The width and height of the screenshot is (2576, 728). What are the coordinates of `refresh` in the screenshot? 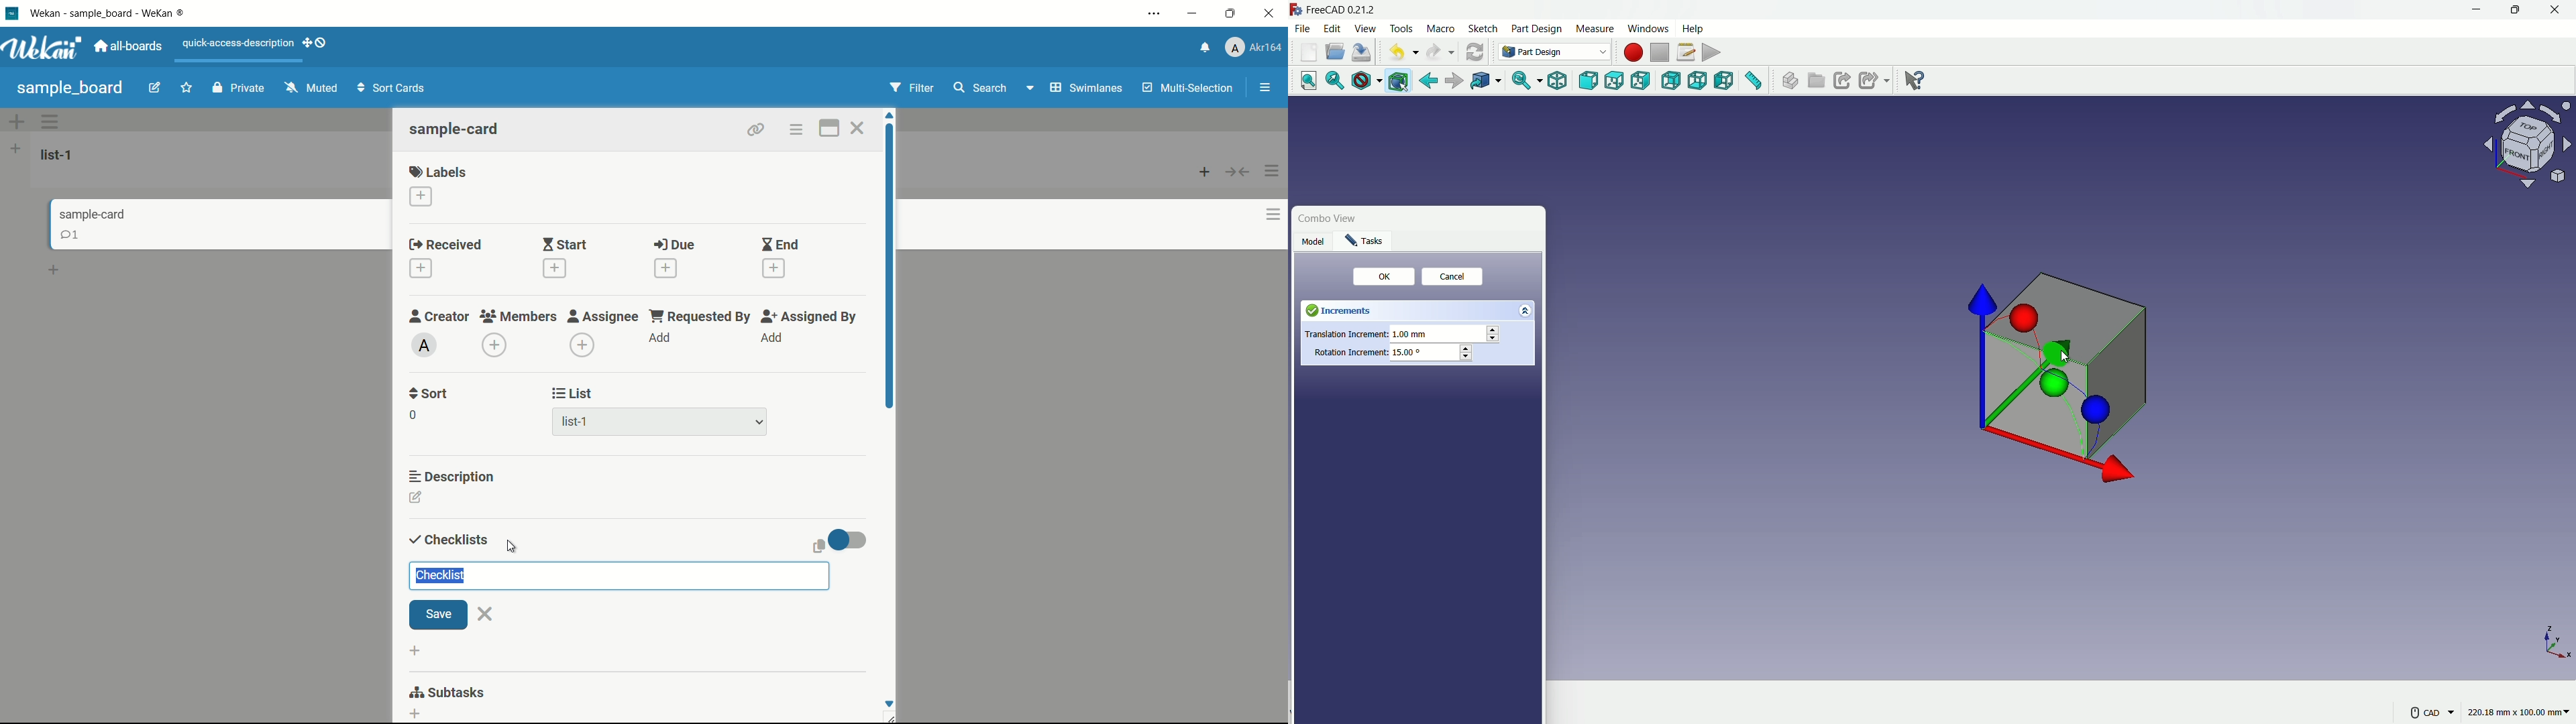 It's located at (1474, 51).